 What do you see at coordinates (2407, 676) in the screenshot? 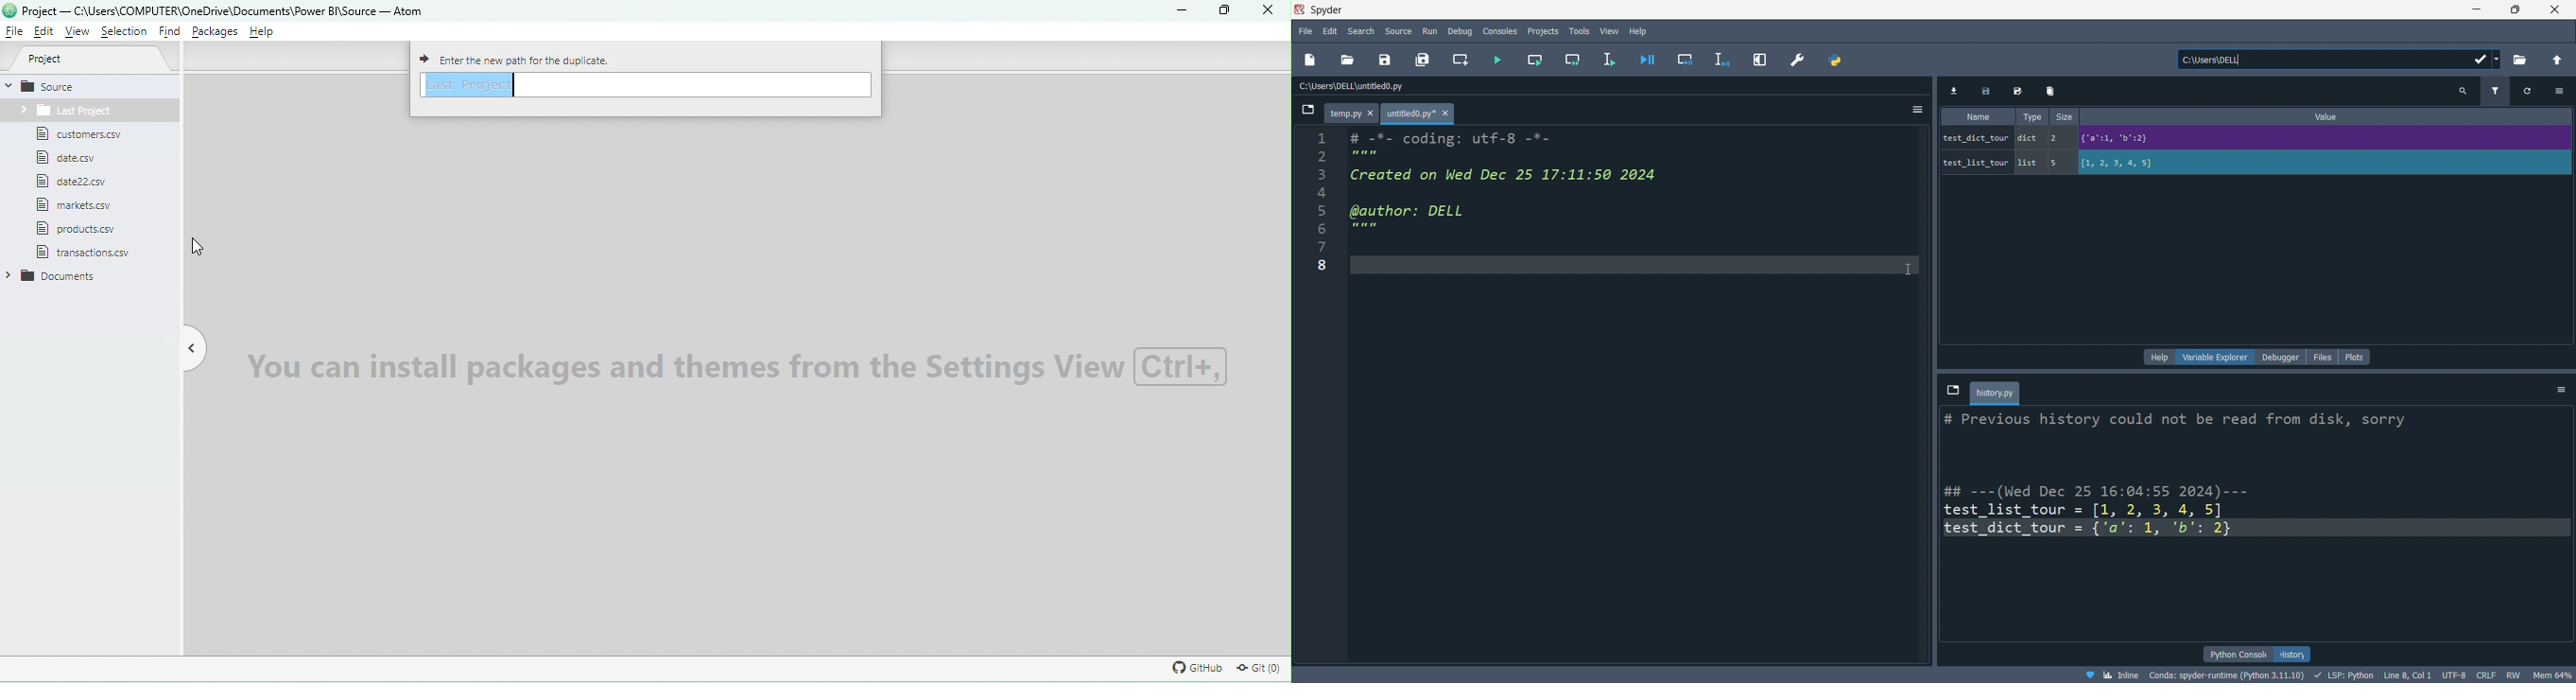
I see `cursor position` at bounding box center [2407, 676].